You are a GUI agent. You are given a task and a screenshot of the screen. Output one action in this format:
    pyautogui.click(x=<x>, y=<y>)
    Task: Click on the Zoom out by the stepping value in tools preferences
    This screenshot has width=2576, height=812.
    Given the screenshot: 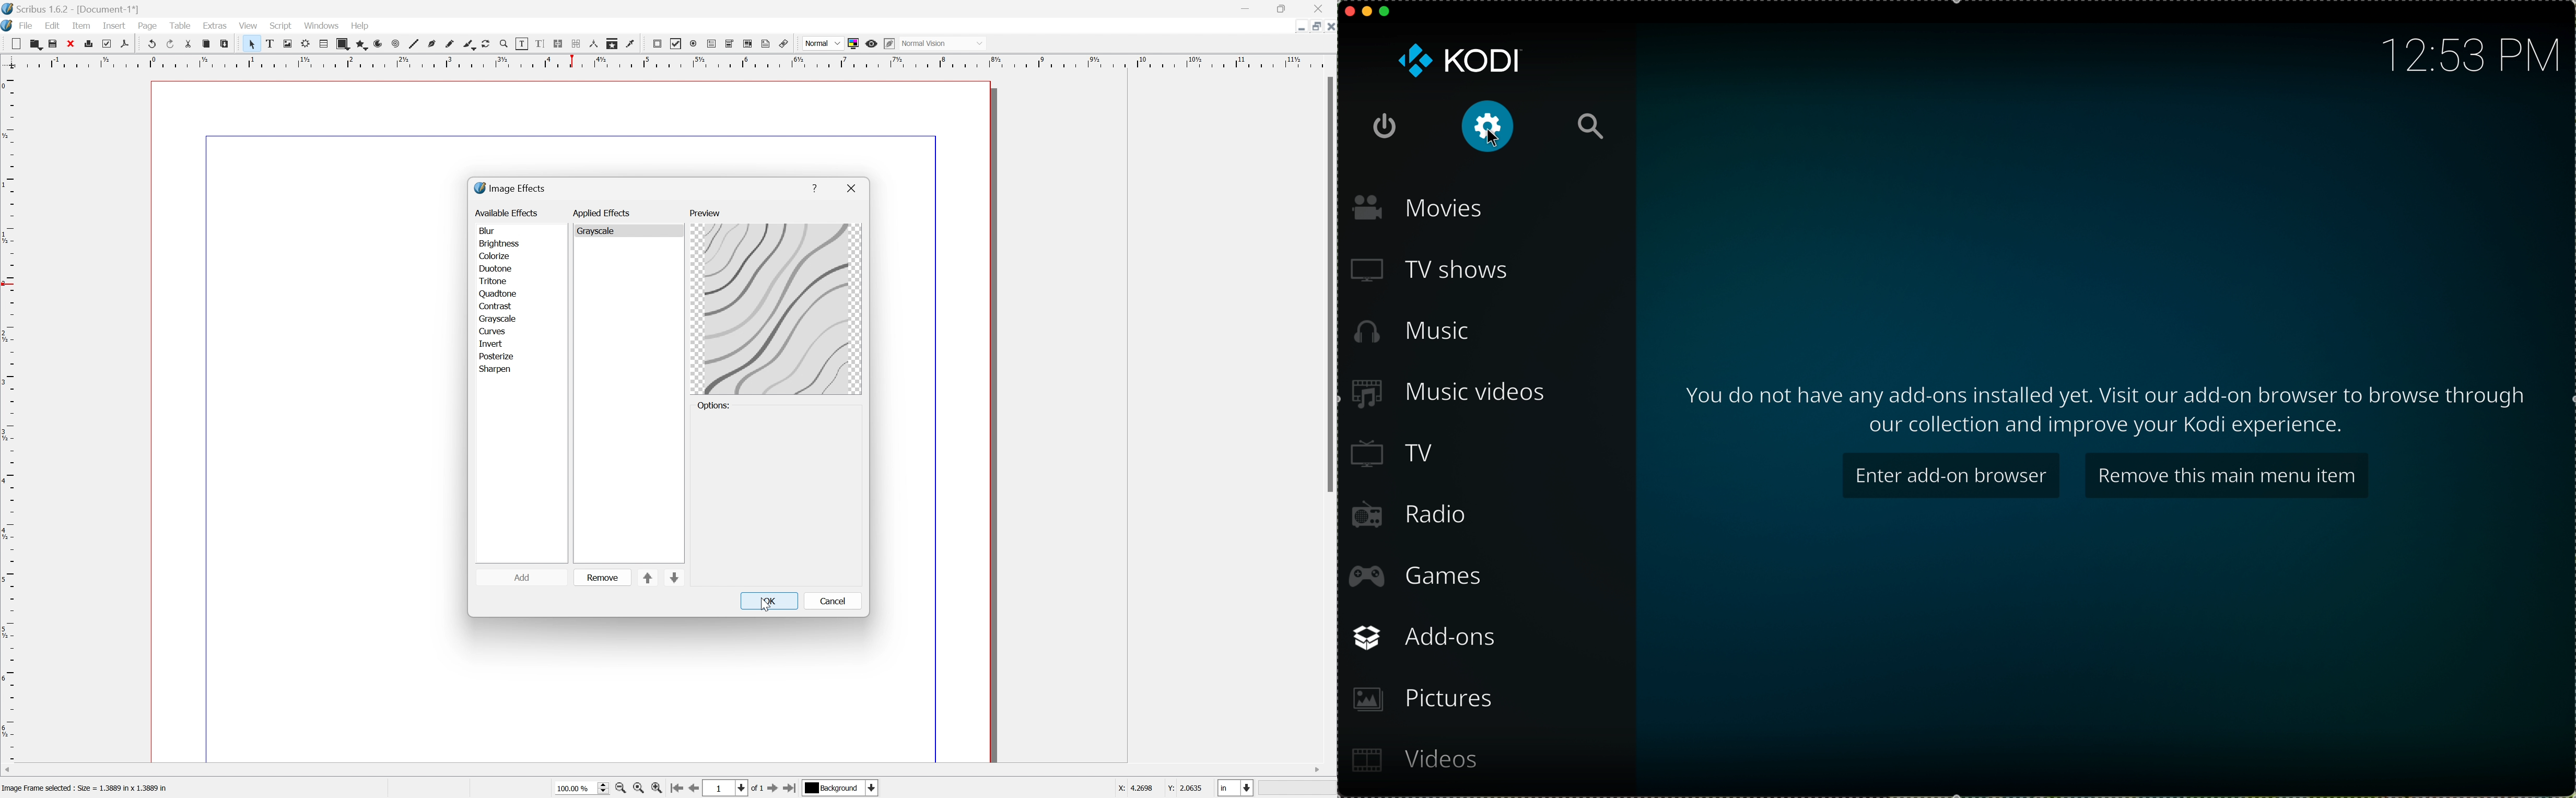 What is the action you would take?
    pyautogui.click(x=620, y=790)
    